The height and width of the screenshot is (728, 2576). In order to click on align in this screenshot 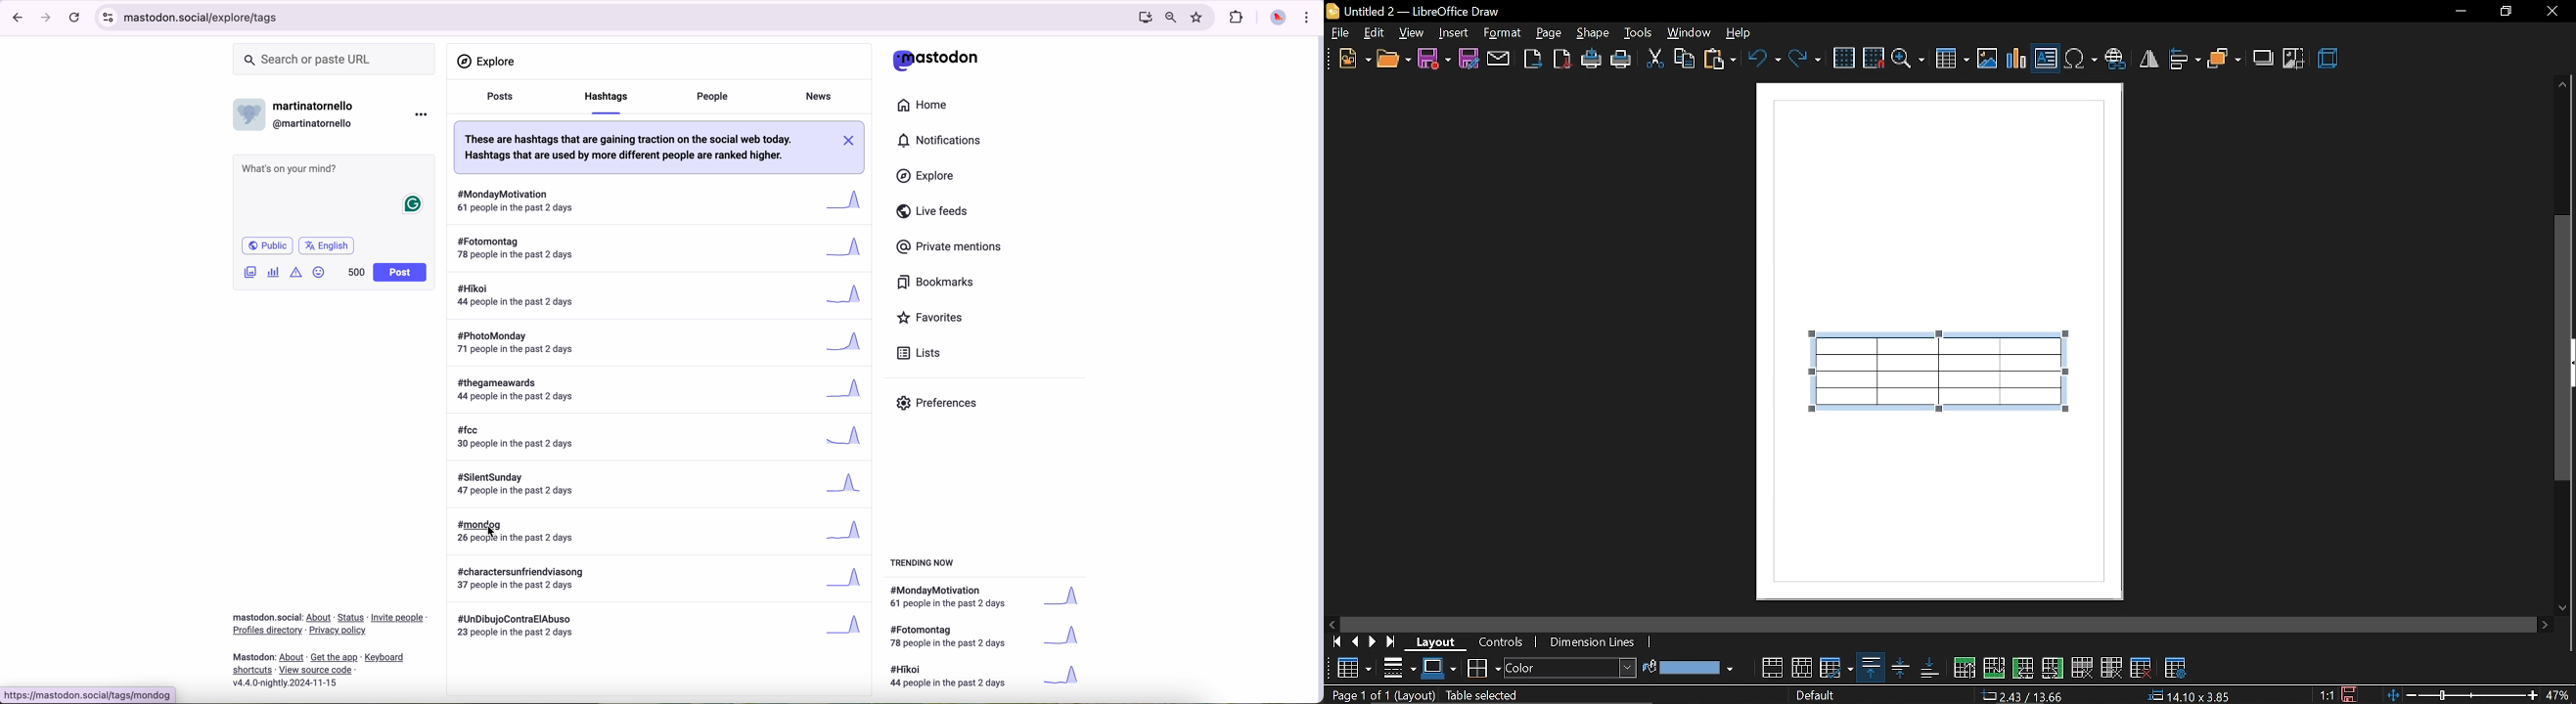, I will do `click(2184, 57)`.